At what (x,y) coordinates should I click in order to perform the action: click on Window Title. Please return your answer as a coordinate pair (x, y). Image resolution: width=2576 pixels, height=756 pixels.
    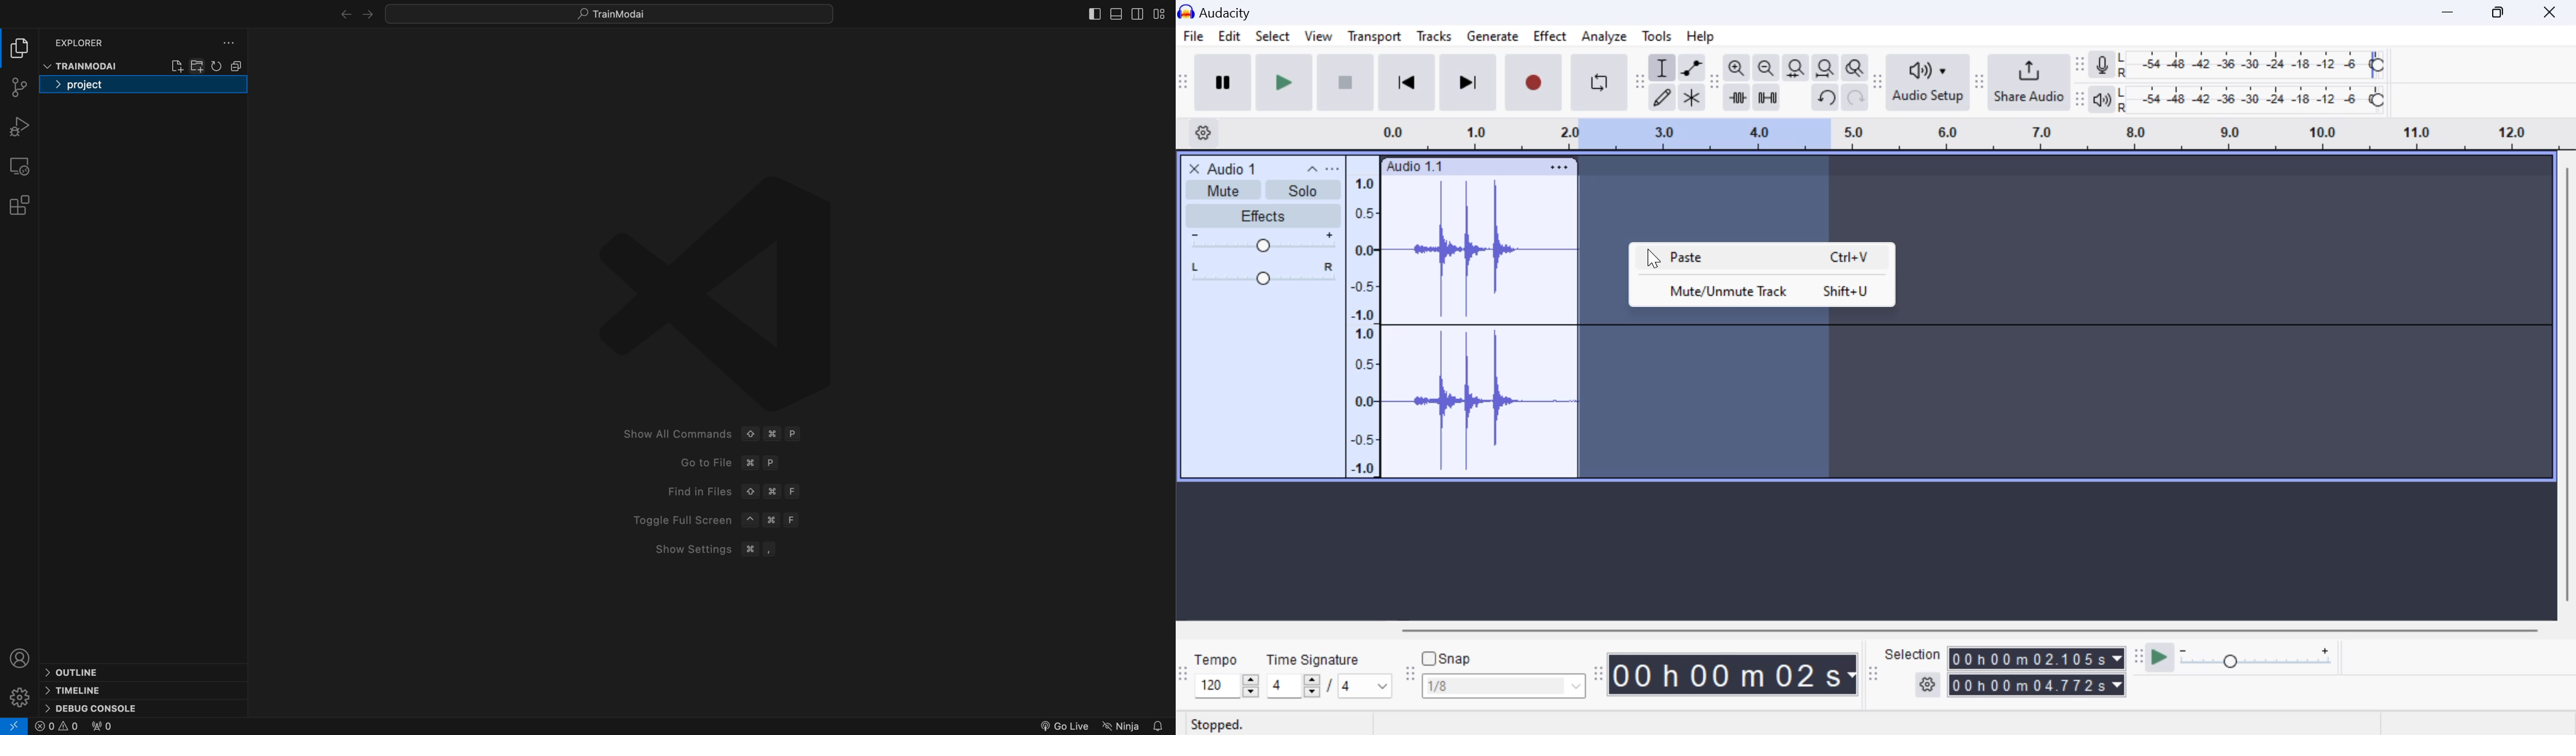
    Looking at the image, I should click on (1222, 12).